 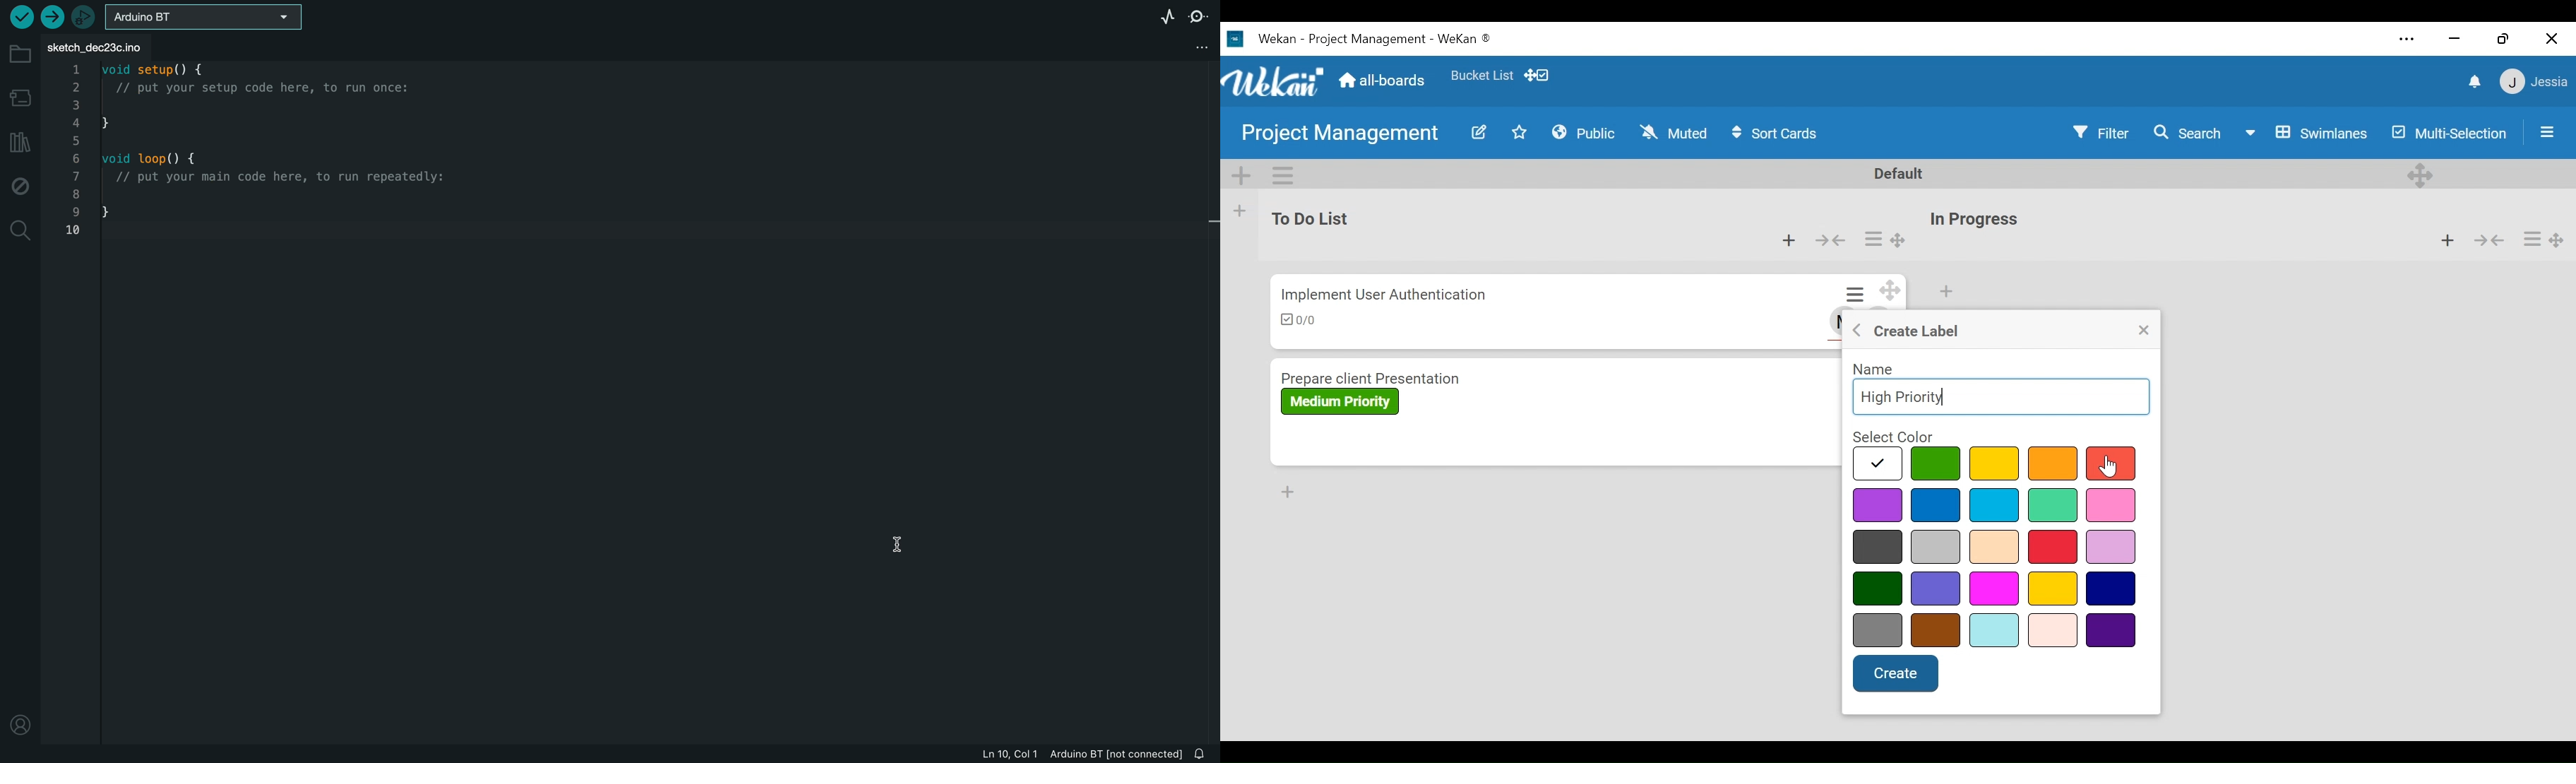 What do you see at coordinates (103, 47) in the screenshot?
I see `file tab` at bounding box center [103, 47].